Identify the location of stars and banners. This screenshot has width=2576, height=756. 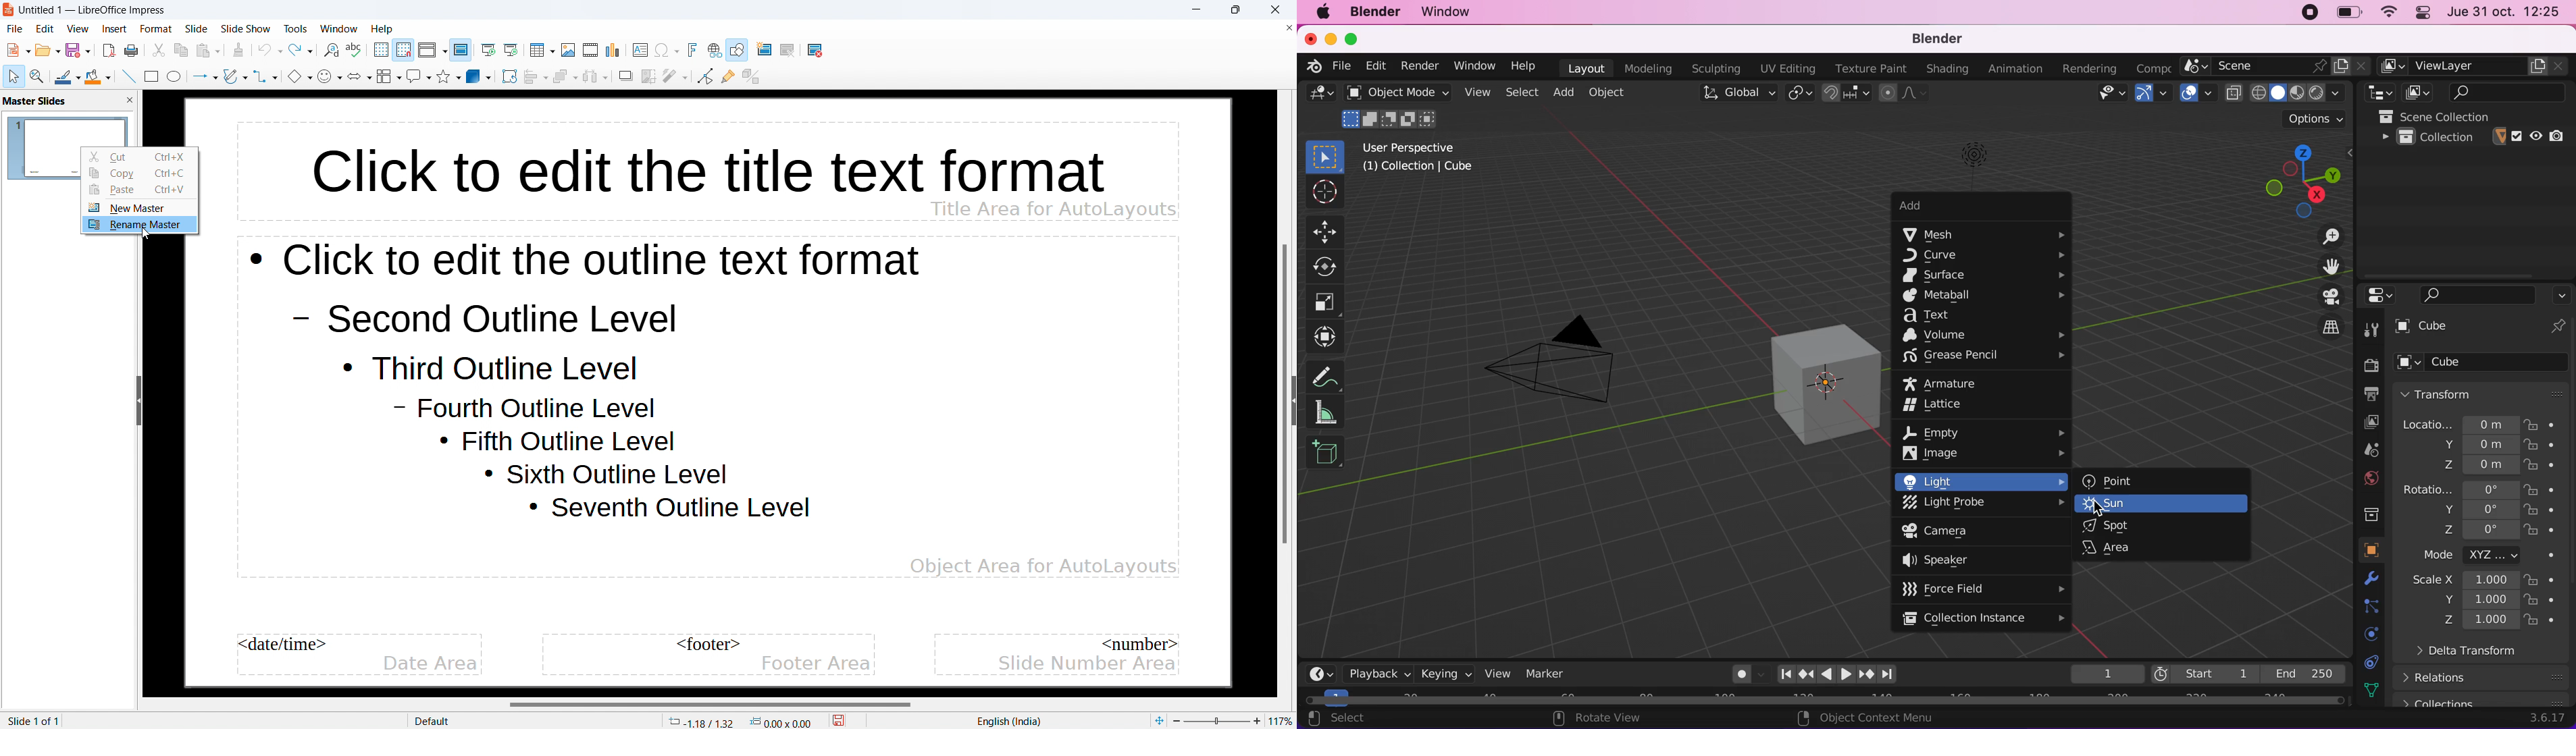
(448, 76).